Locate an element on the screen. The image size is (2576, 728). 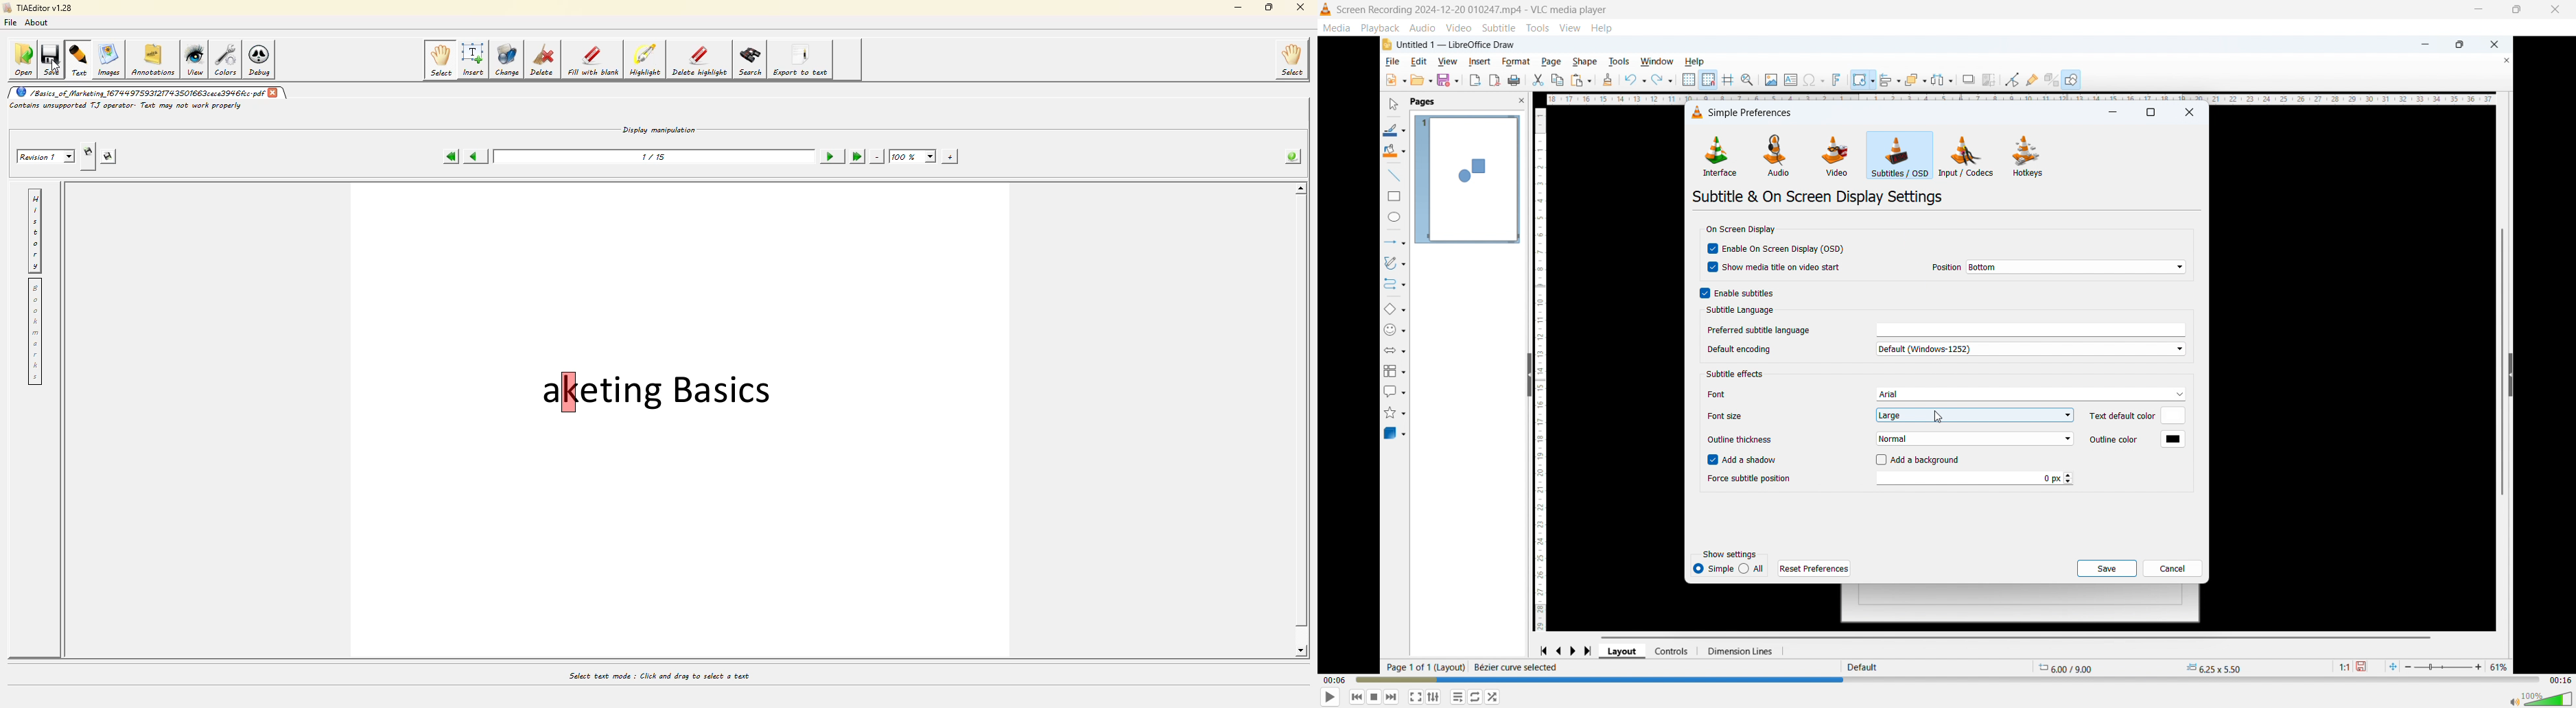
Enable subtitles  is located at coordinates (1737, 292).